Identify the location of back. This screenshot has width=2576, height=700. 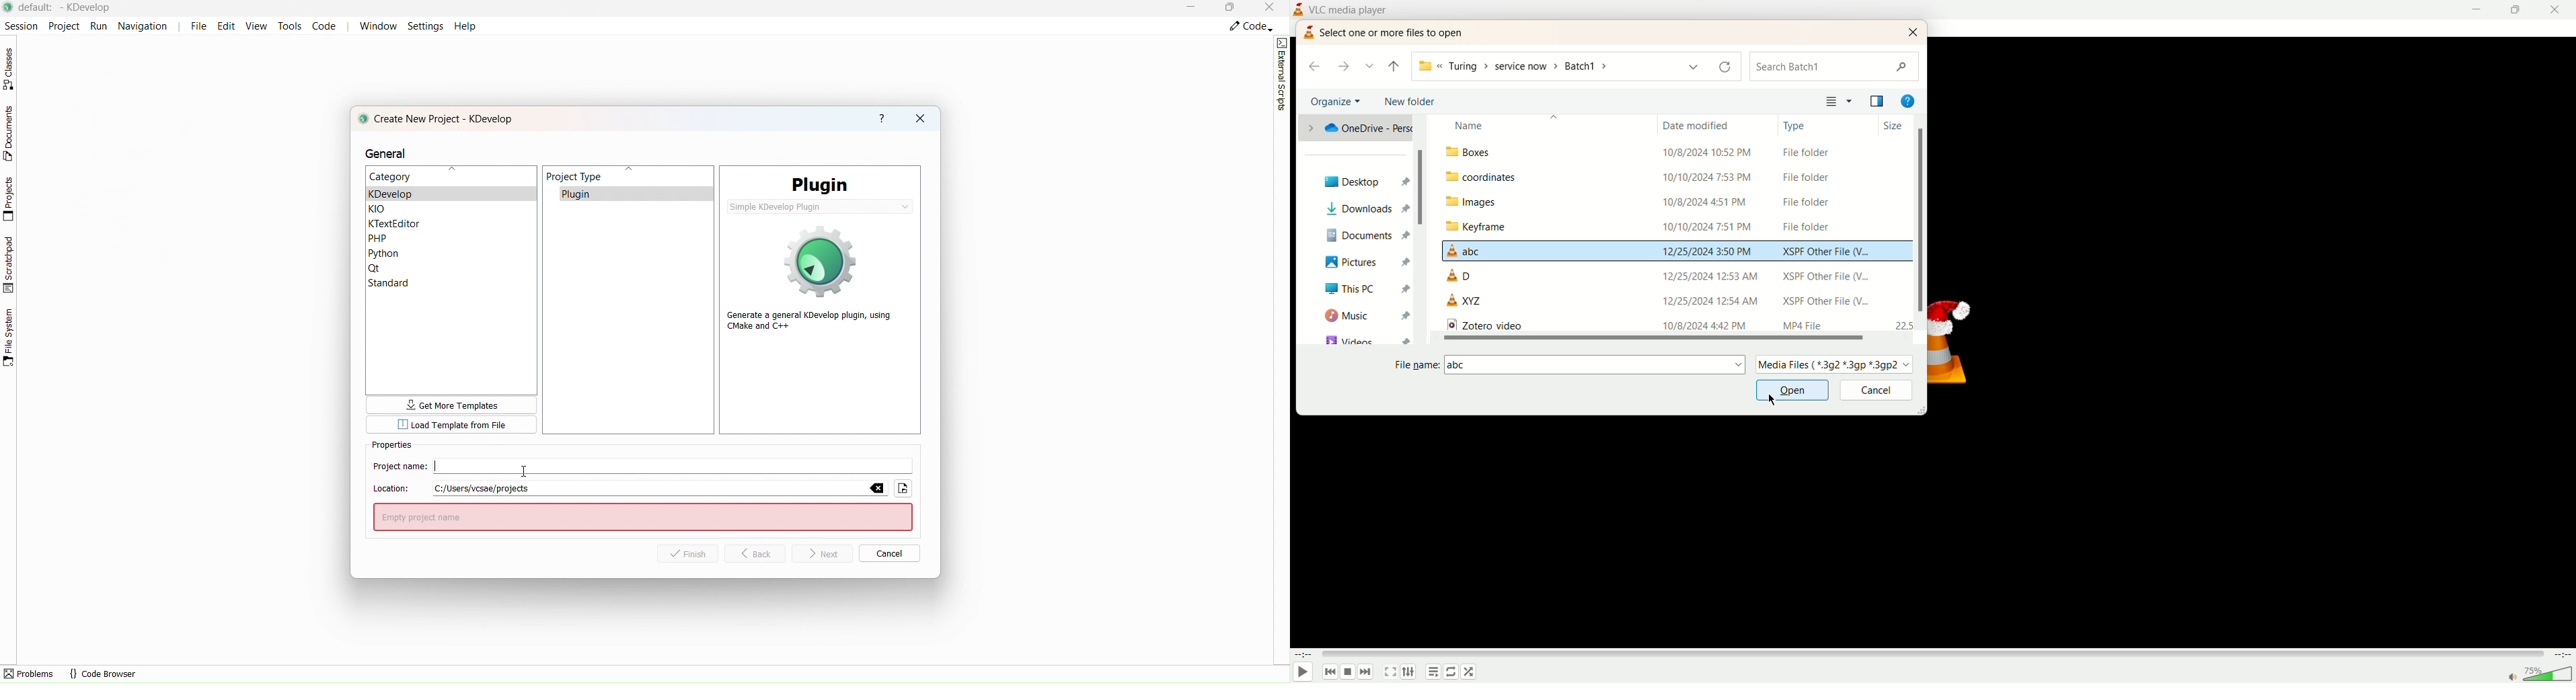
(1315, 64).